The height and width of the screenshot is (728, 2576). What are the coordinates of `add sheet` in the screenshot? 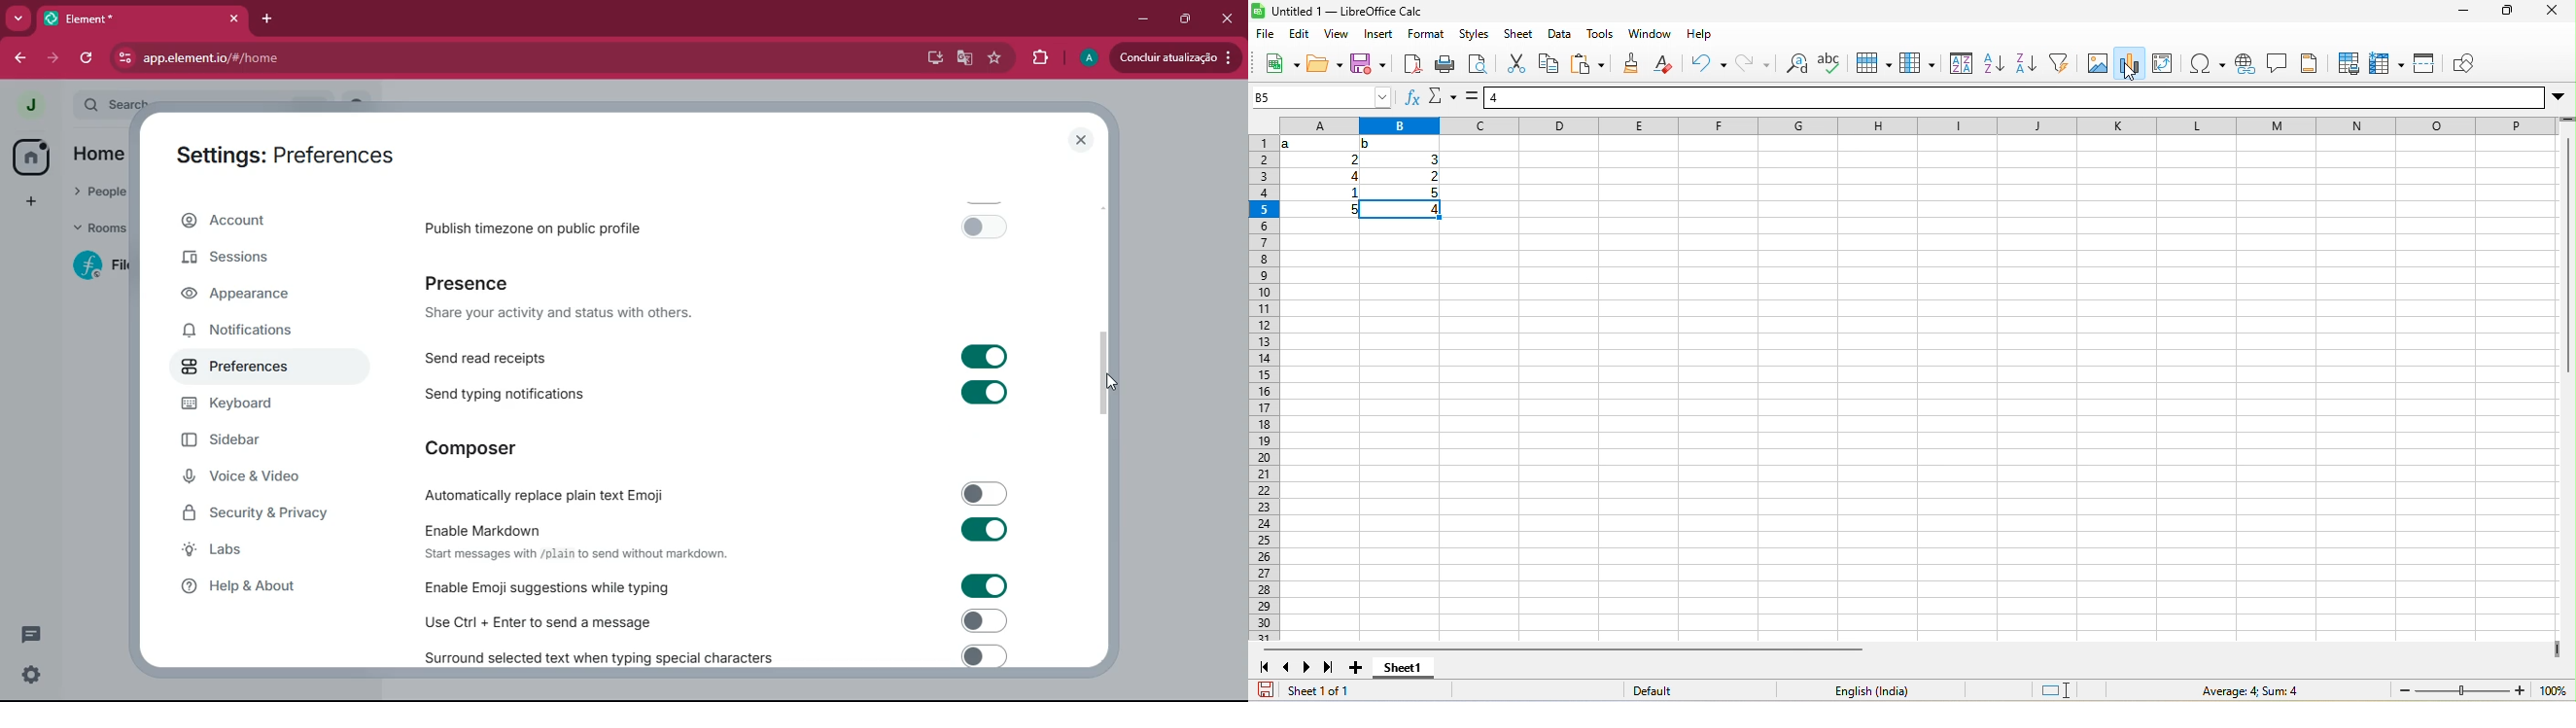 It's located at (1356, 667).